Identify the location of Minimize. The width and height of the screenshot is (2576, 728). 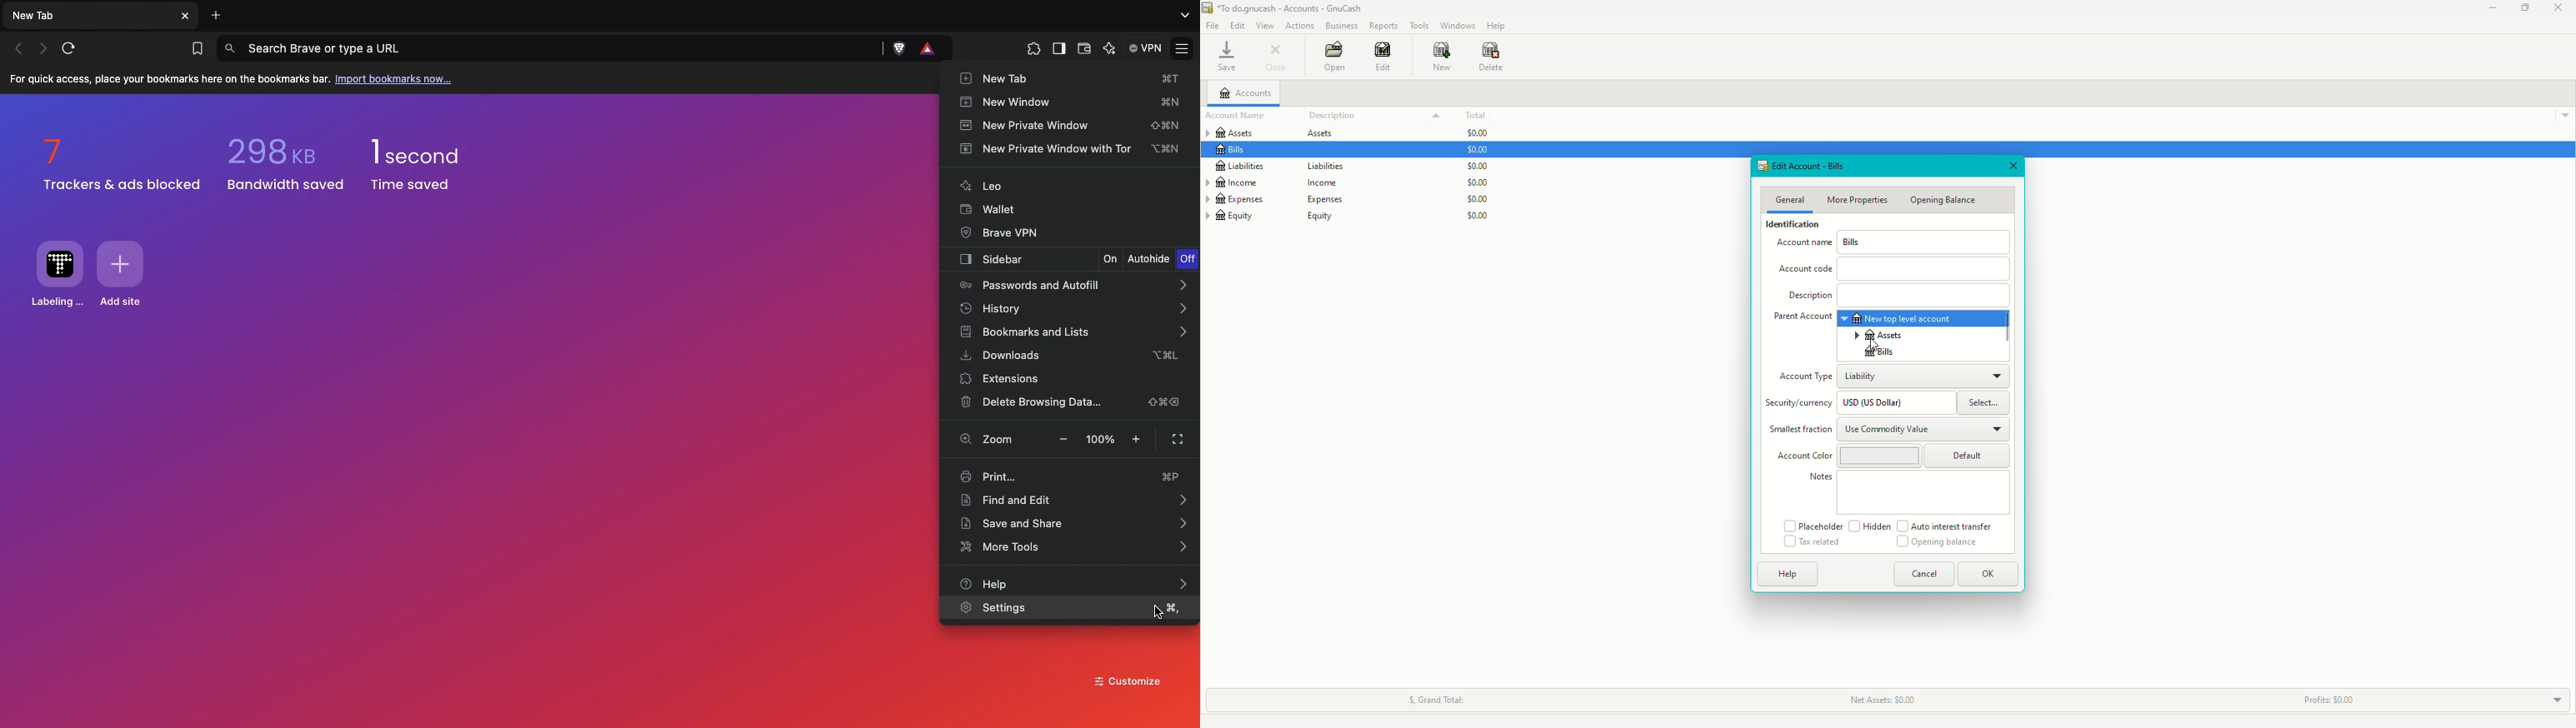
(2490, 9).